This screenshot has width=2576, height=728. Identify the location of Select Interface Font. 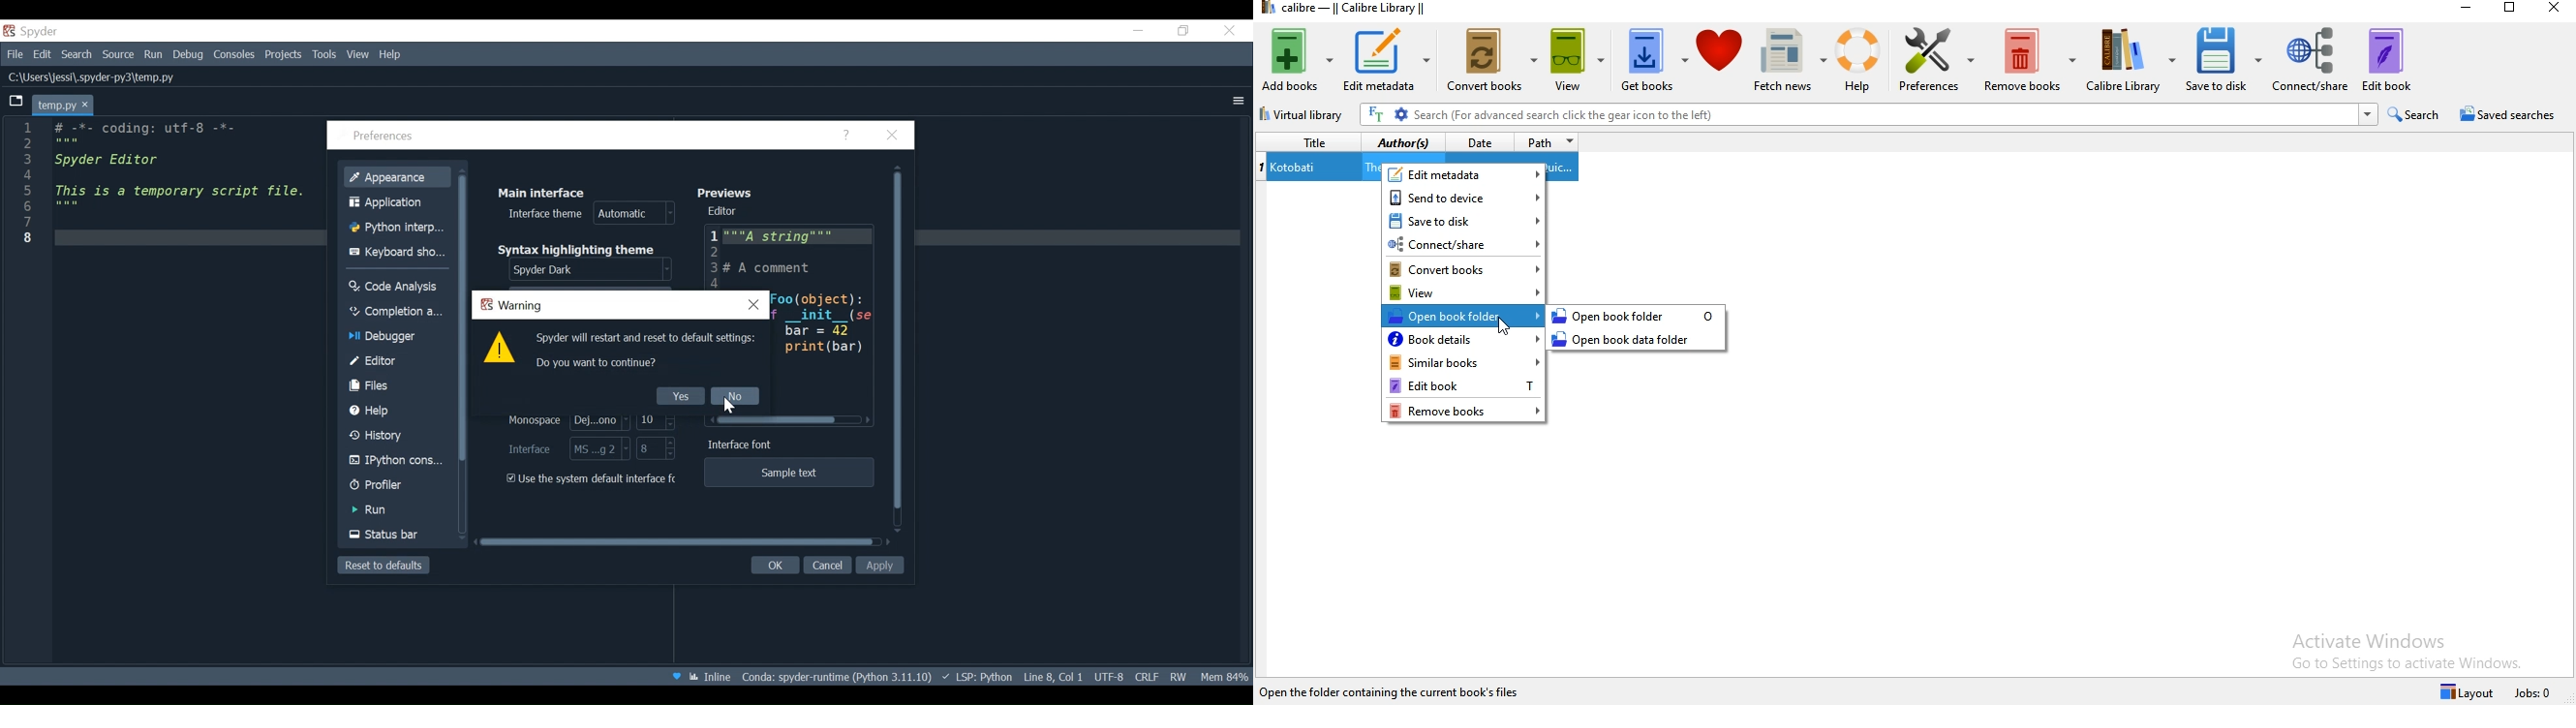
(569, 448).